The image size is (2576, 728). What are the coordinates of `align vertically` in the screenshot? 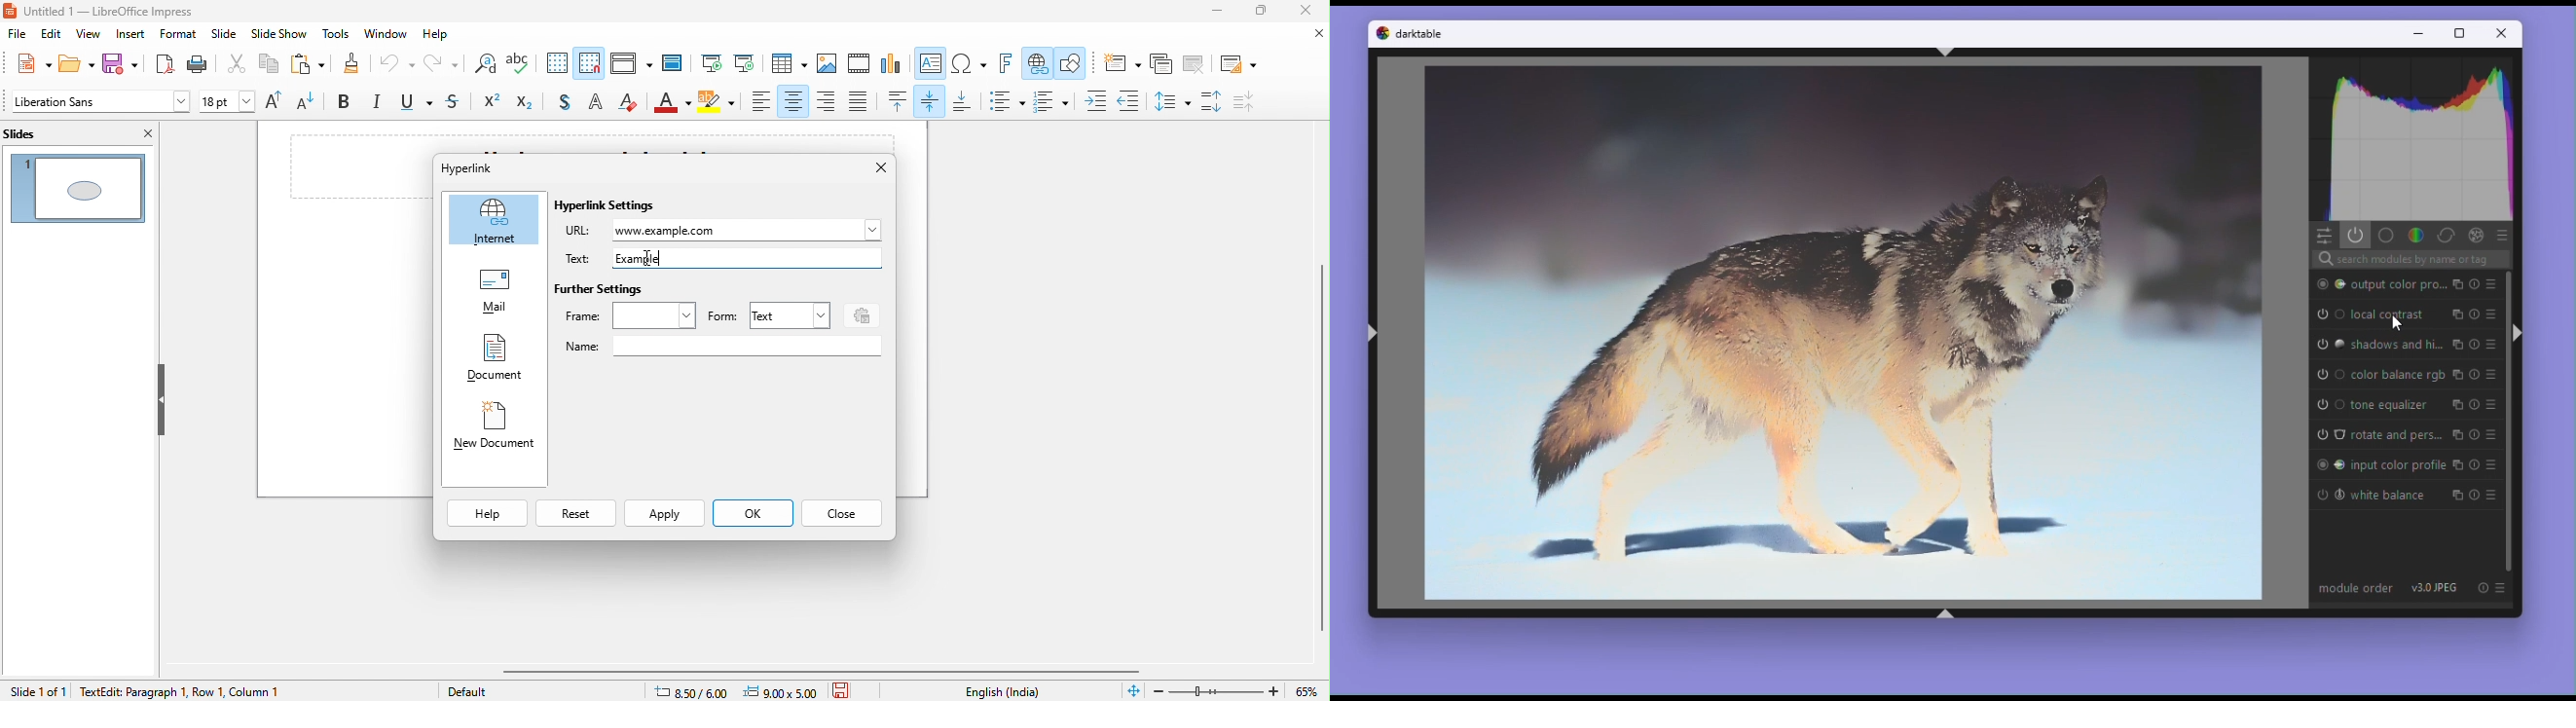 It's located at (932, 100).